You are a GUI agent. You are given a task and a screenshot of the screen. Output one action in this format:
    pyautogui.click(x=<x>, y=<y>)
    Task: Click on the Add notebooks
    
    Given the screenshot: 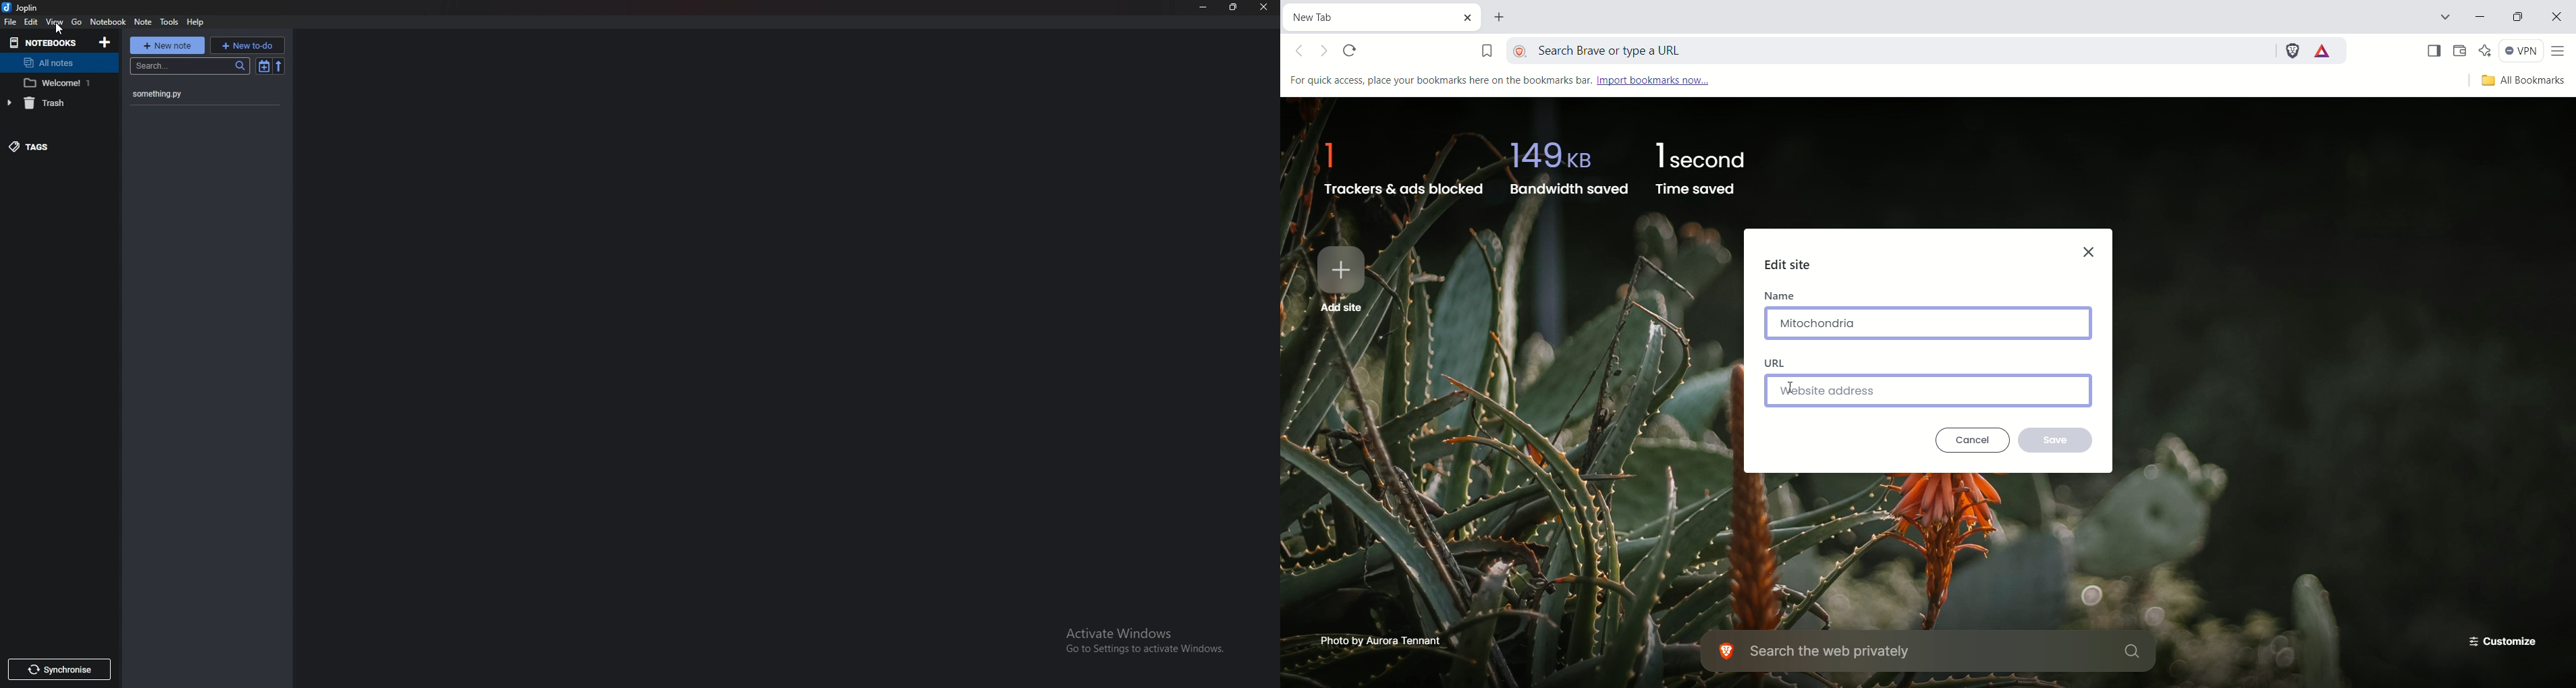 What is the action you would take?
    pyautogui.click(x=106, y=43)
    